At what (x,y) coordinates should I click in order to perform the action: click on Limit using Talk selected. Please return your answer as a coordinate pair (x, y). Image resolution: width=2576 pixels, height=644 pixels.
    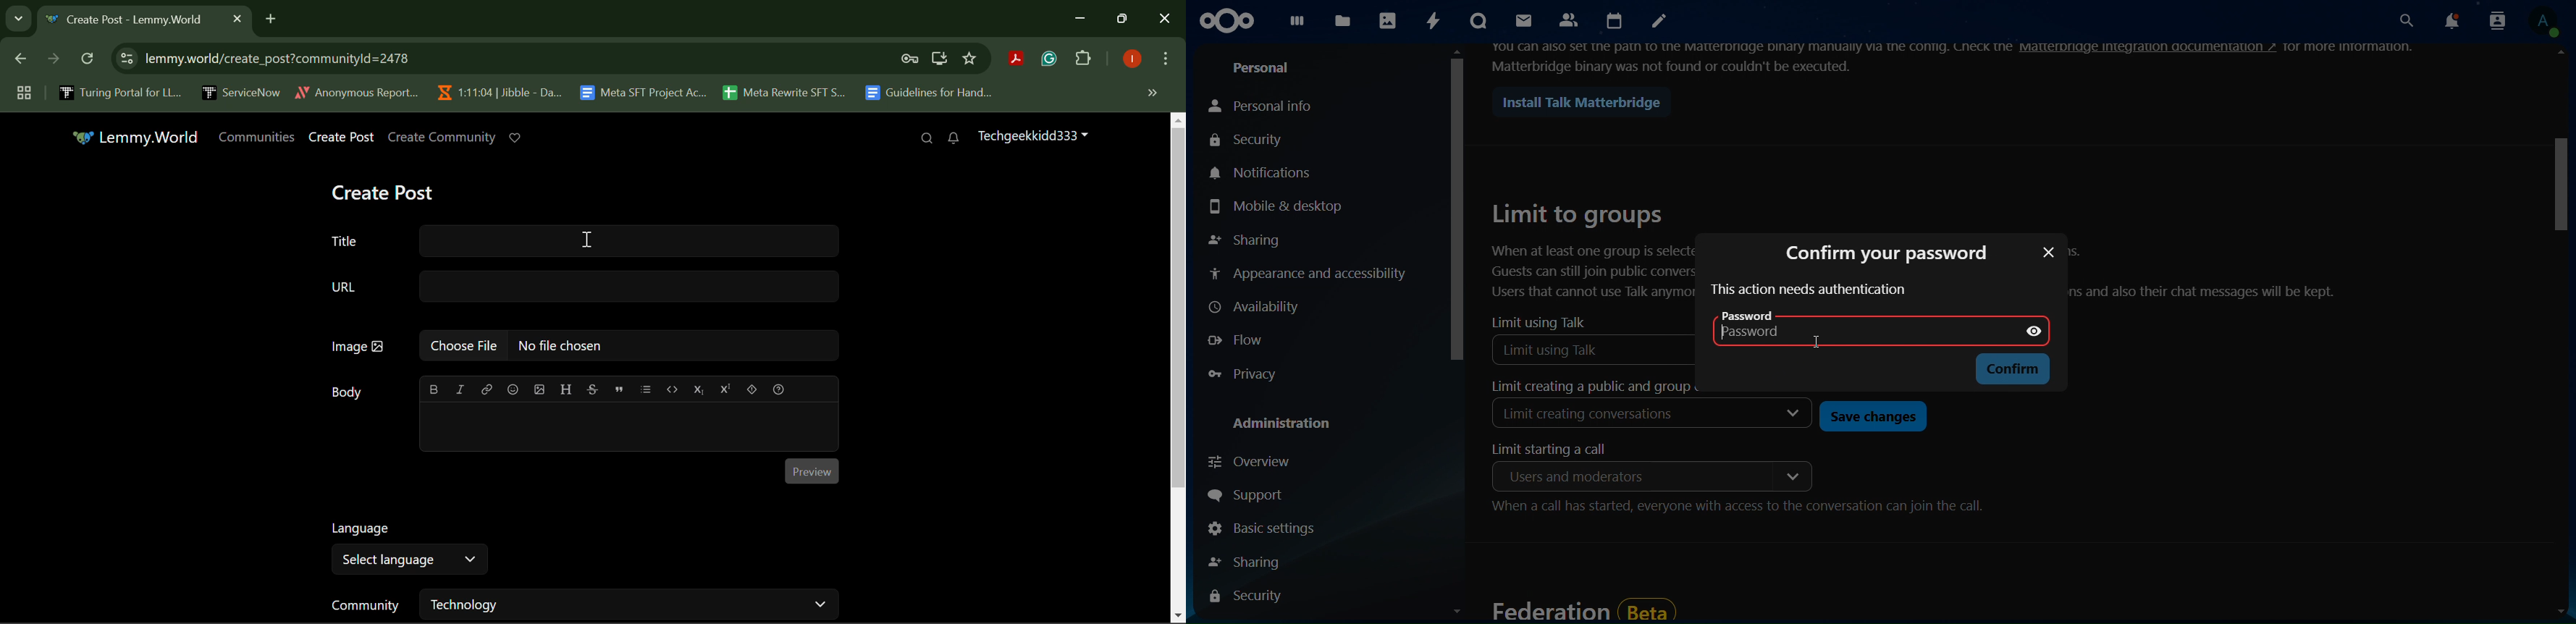
    Looking at the image, I should click on (1594, 349).